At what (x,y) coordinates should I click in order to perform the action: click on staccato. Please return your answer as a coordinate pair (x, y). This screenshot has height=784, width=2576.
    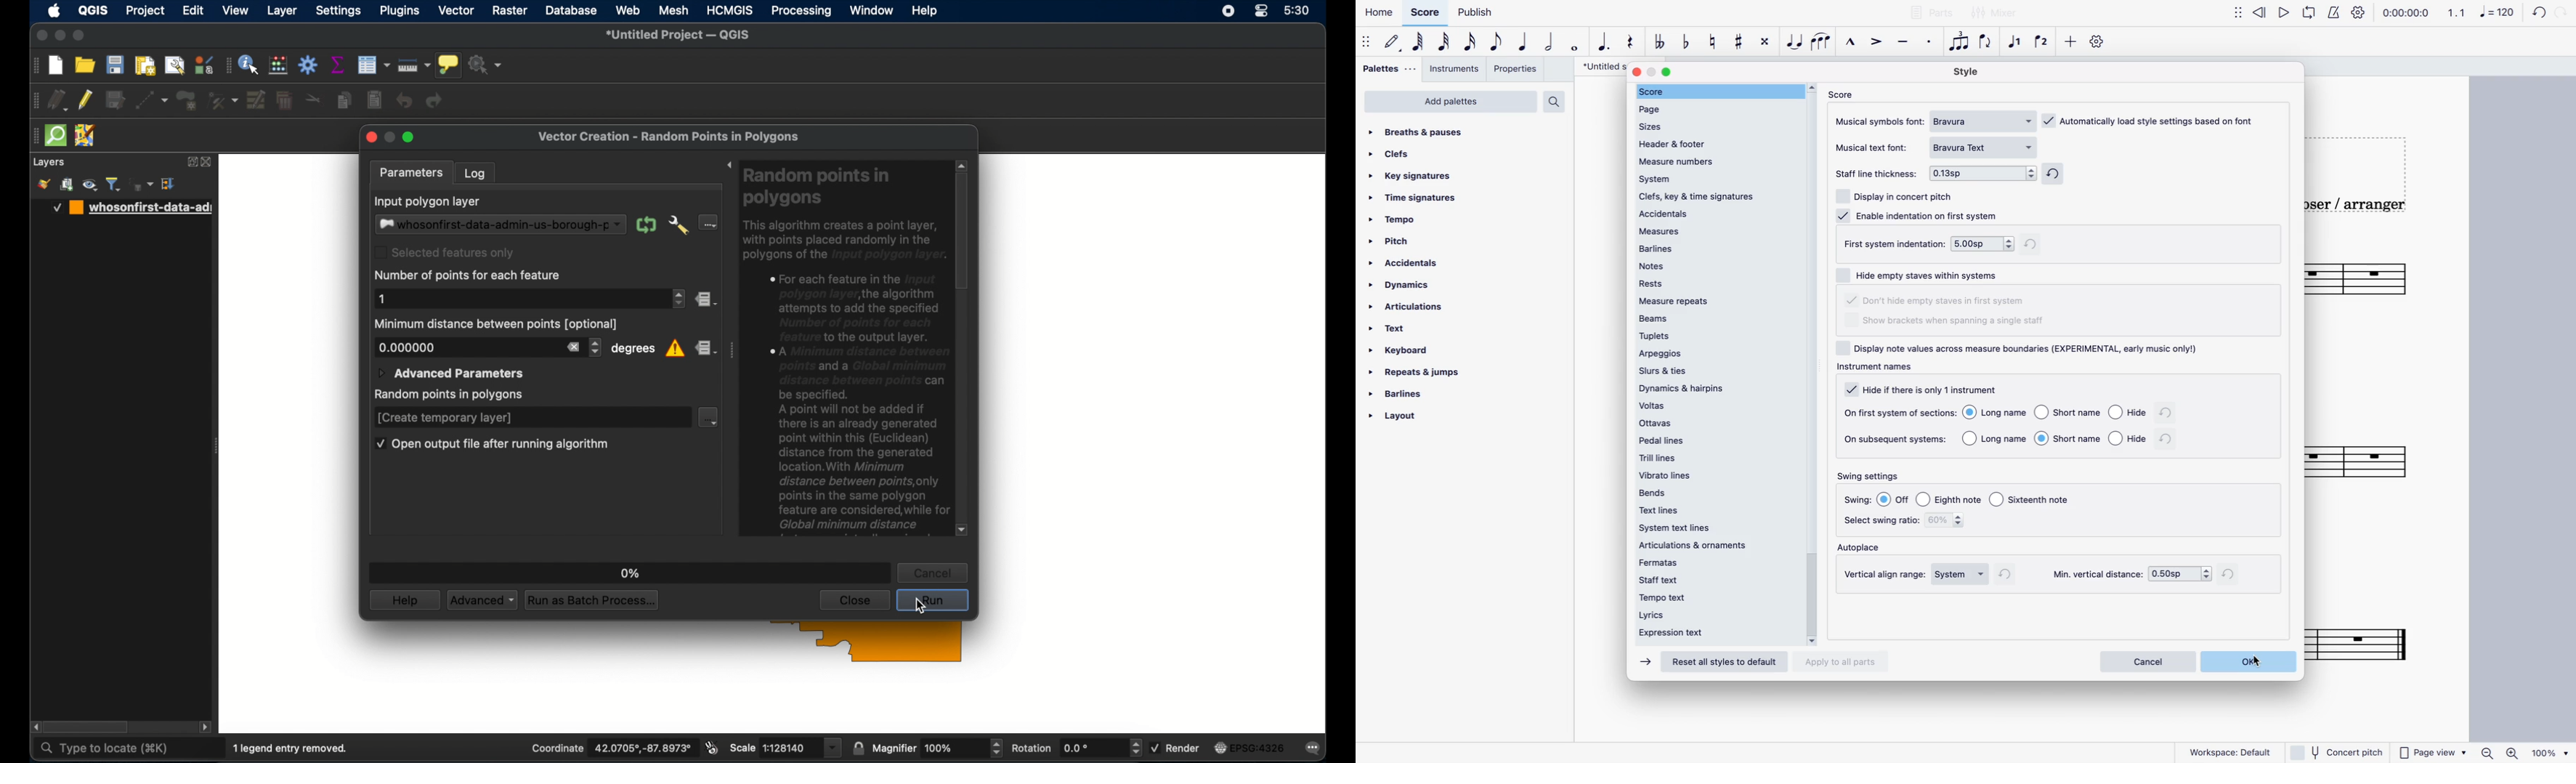
    Looking at the image, I should click on (1929, 47).